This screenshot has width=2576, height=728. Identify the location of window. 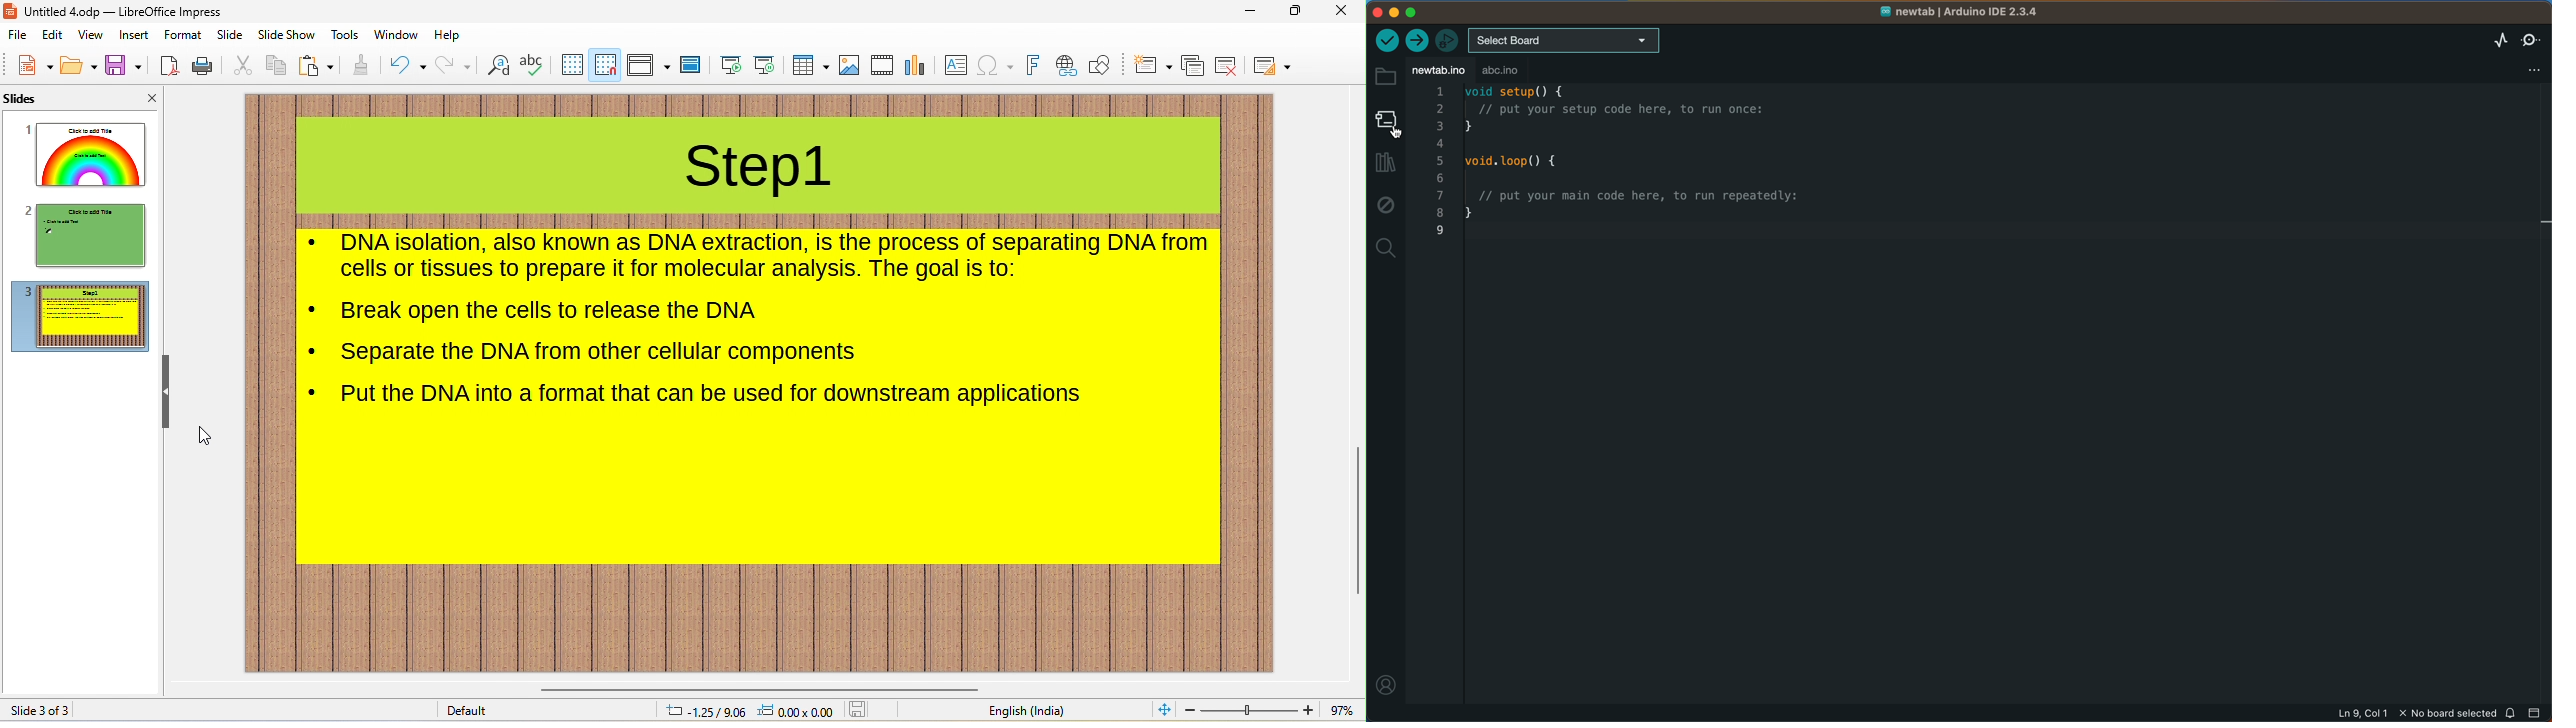
(396, 35).